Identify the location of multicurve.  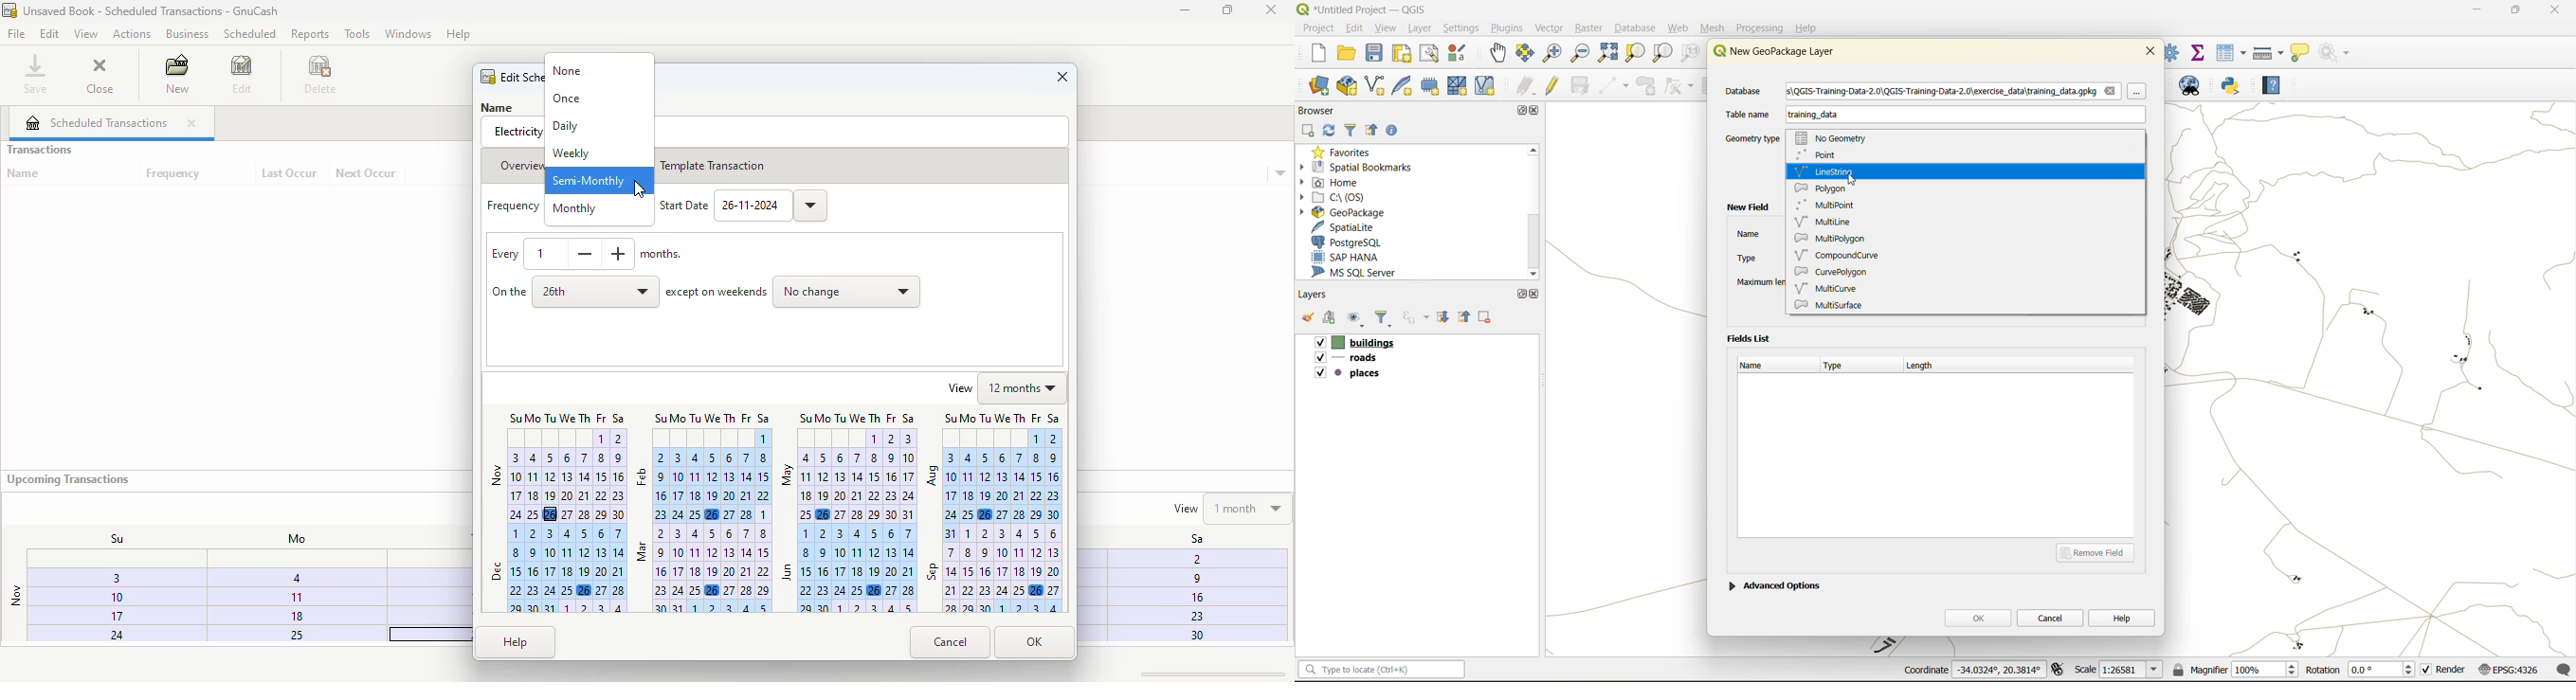
(1830, 287).